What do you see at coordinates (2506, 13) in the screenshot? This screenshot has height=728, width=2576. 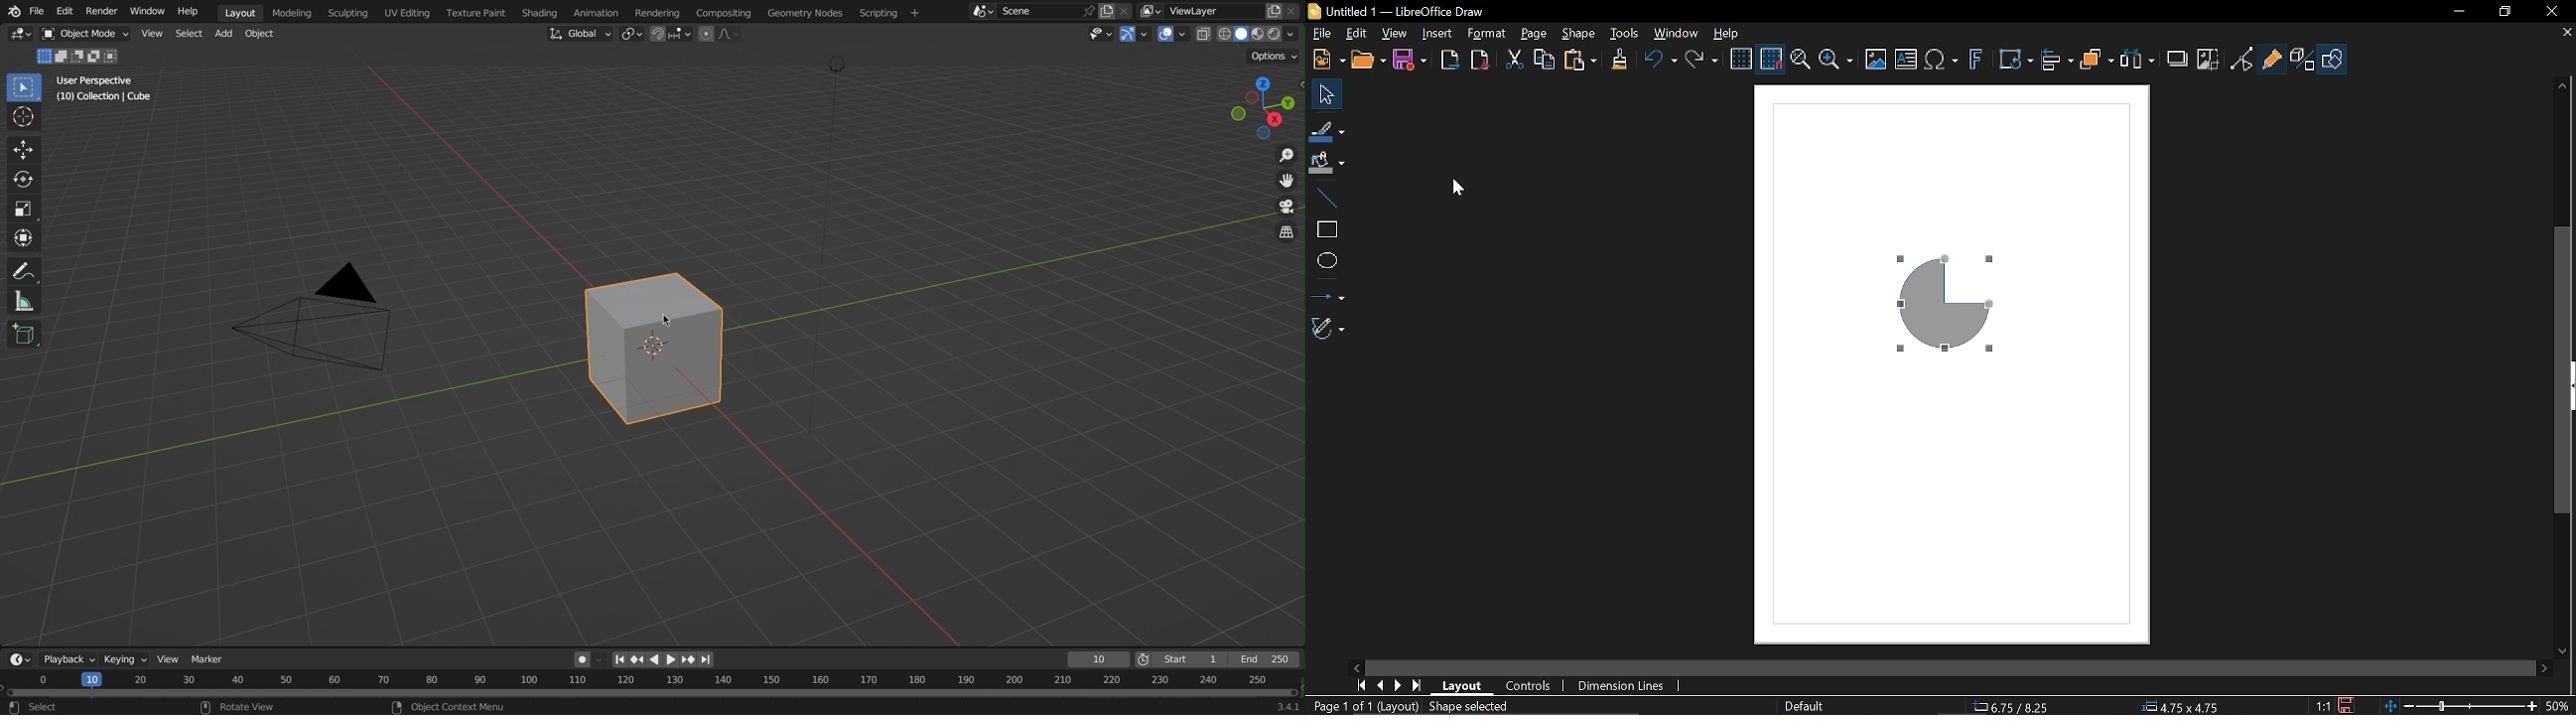 I see `Restore down` at bounding box center [2506, 13].